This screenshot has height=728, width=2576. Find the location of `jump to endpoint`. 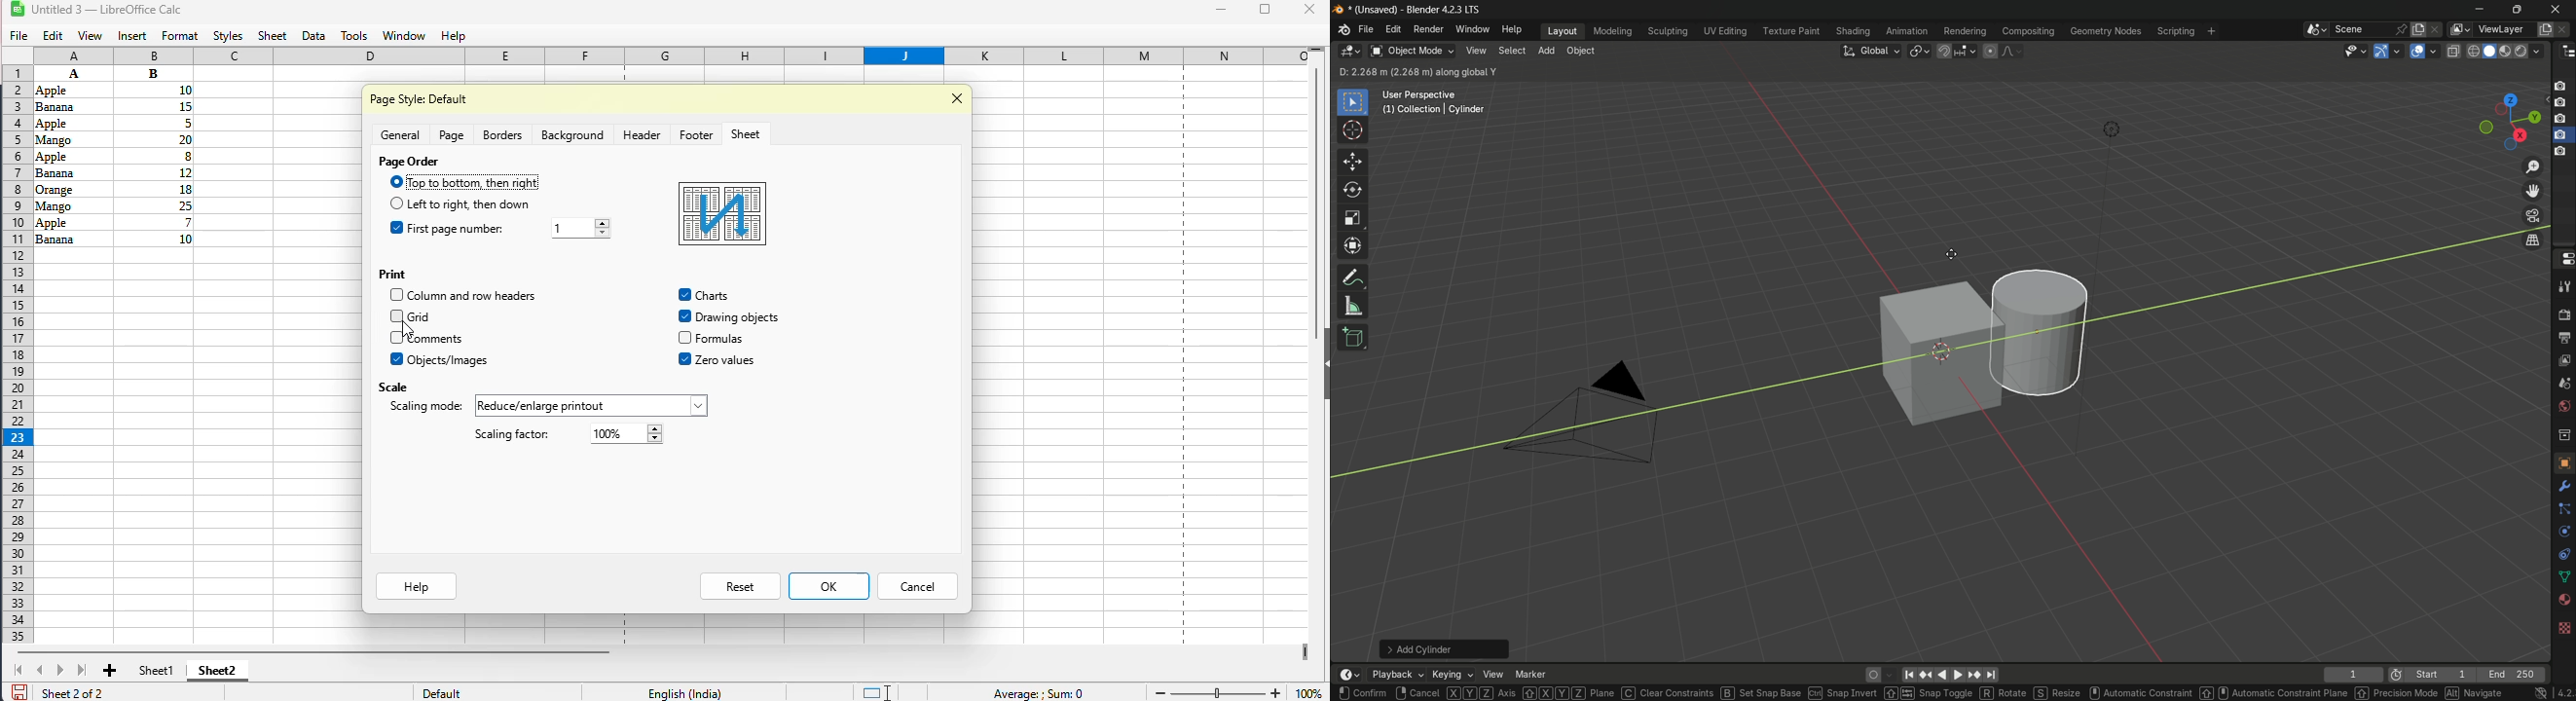

jump to endpoint is located at coordinates (1991, 675).